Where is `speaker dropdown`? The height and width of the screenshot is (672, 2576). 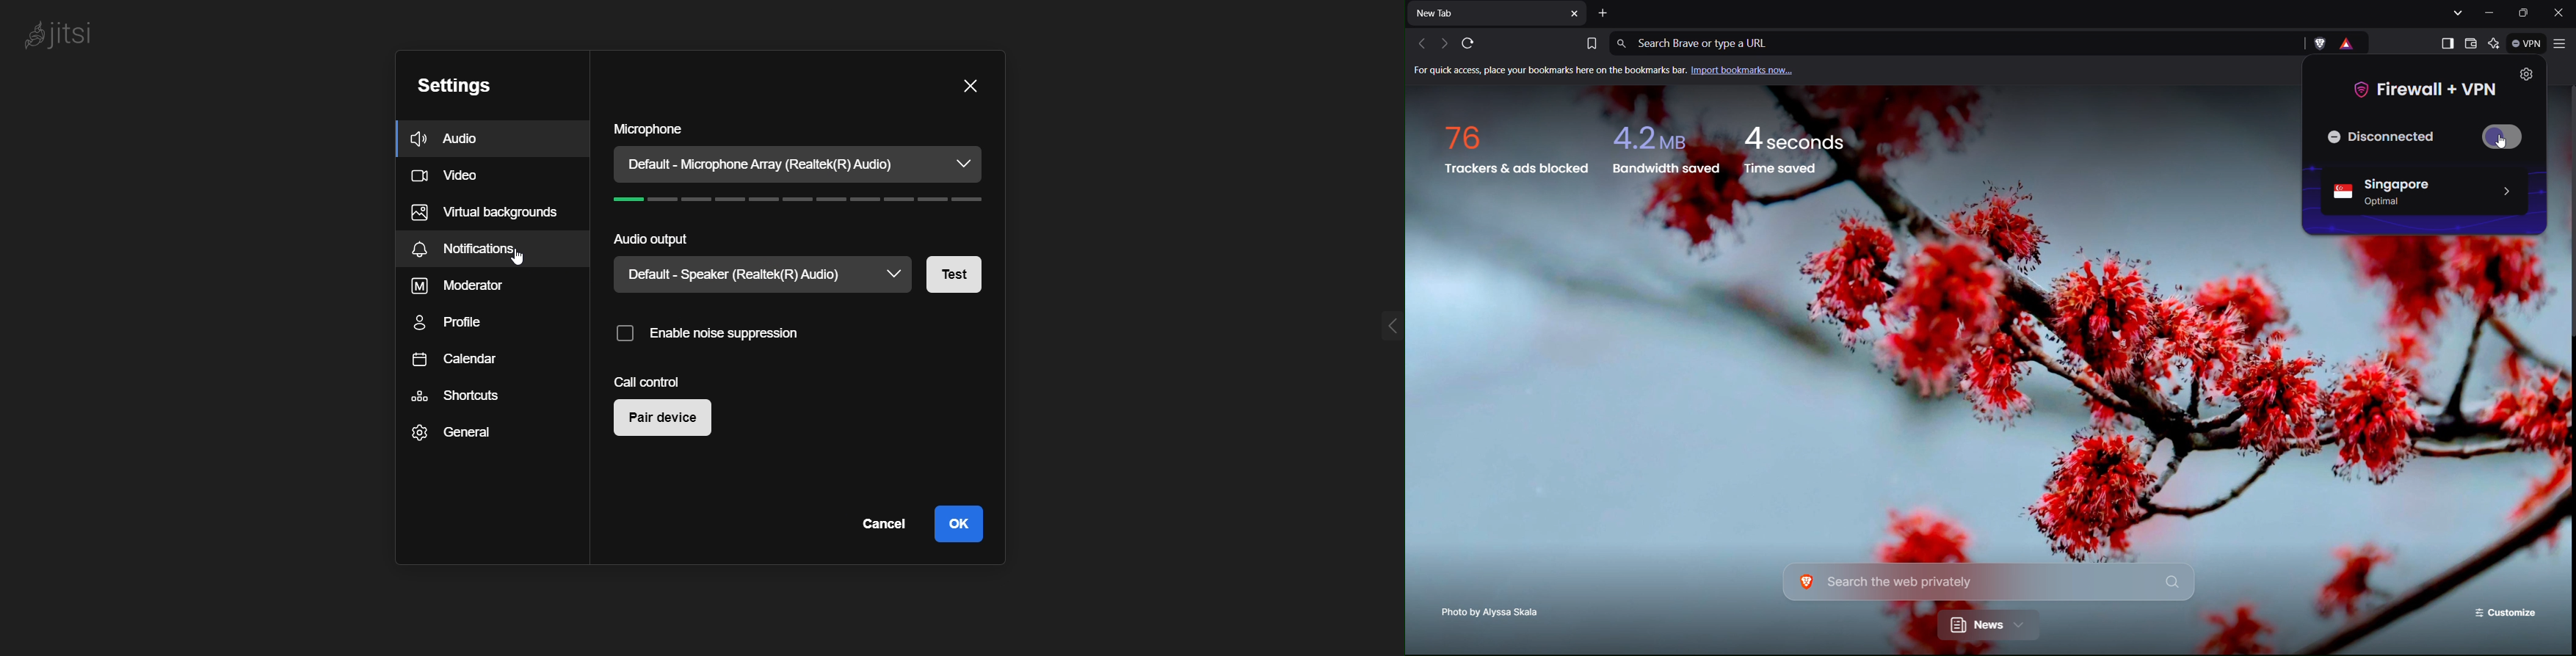
speaker dropdown is located at coordinates (892, 274).